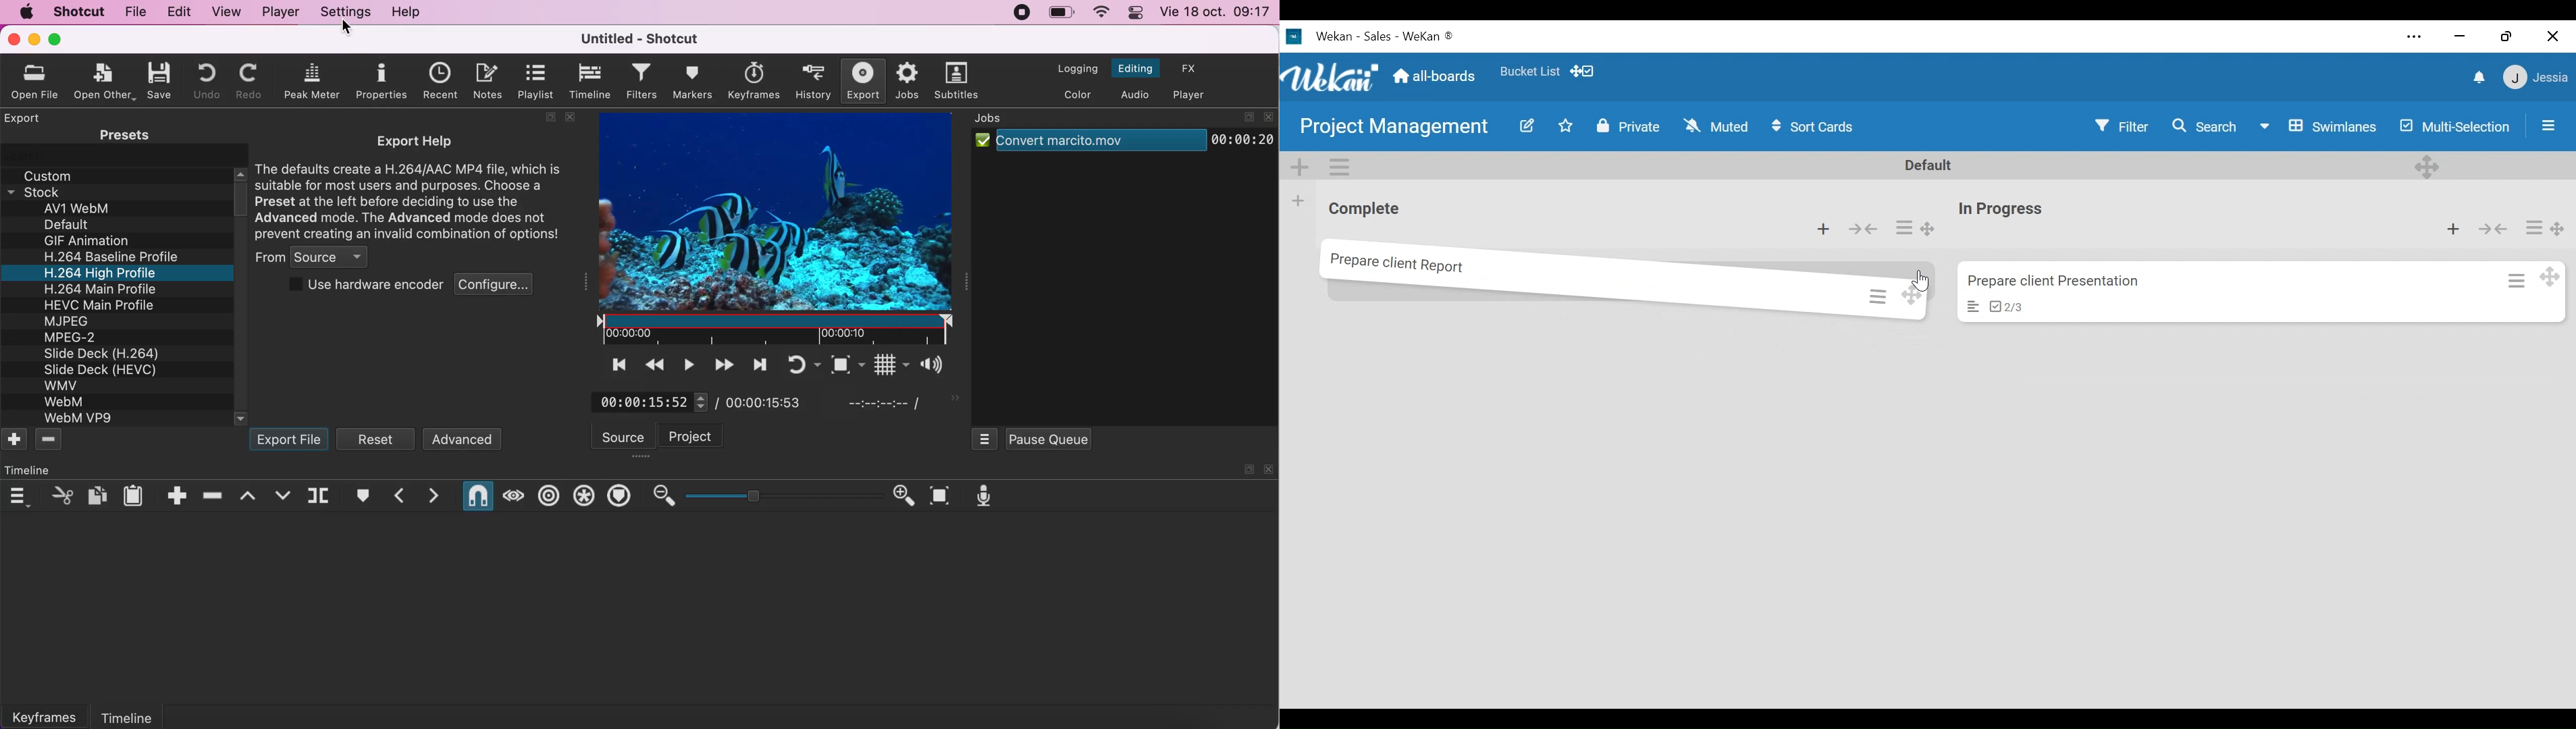 This screenshot has height=756, width=2576. What do you see at coordinates (1528, 126) in the screenshot?
I see `Edit` at bounding box center [1528, 126].